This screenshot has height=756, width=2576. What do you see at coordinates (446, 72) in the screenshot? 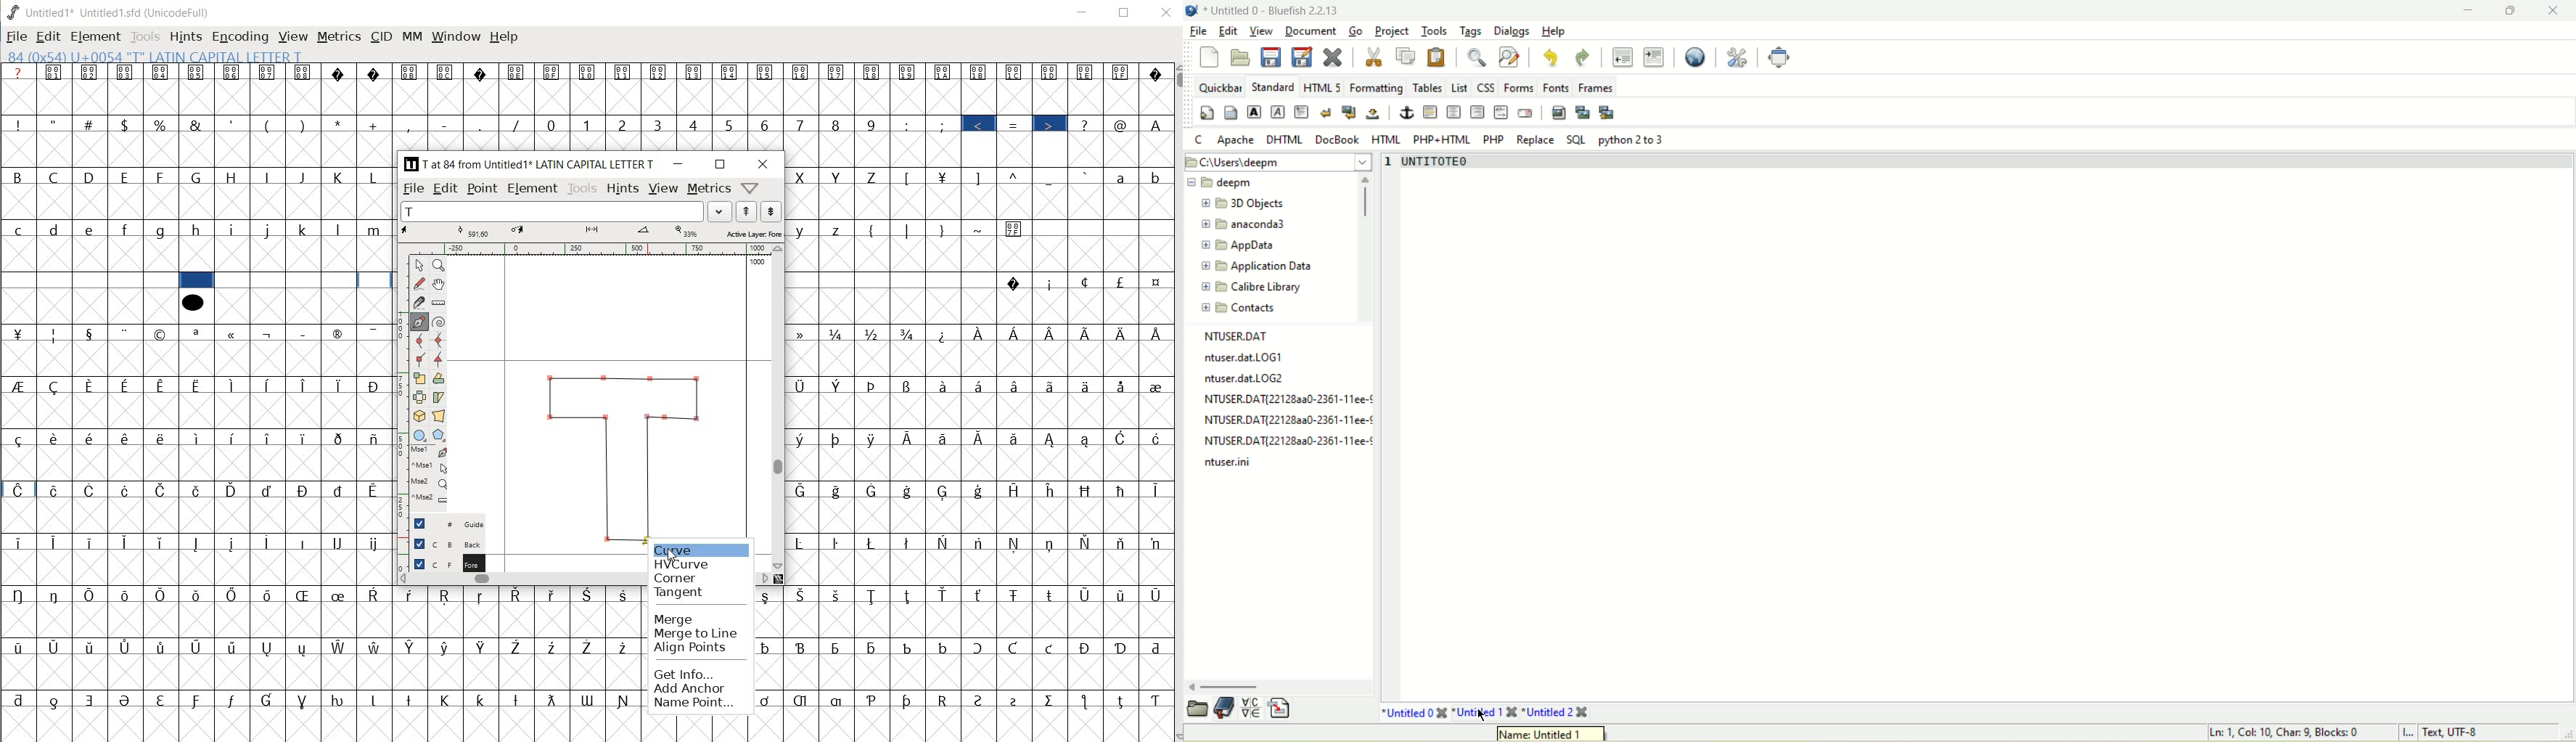
I see `Symbol` at bounding box center [446, 72].